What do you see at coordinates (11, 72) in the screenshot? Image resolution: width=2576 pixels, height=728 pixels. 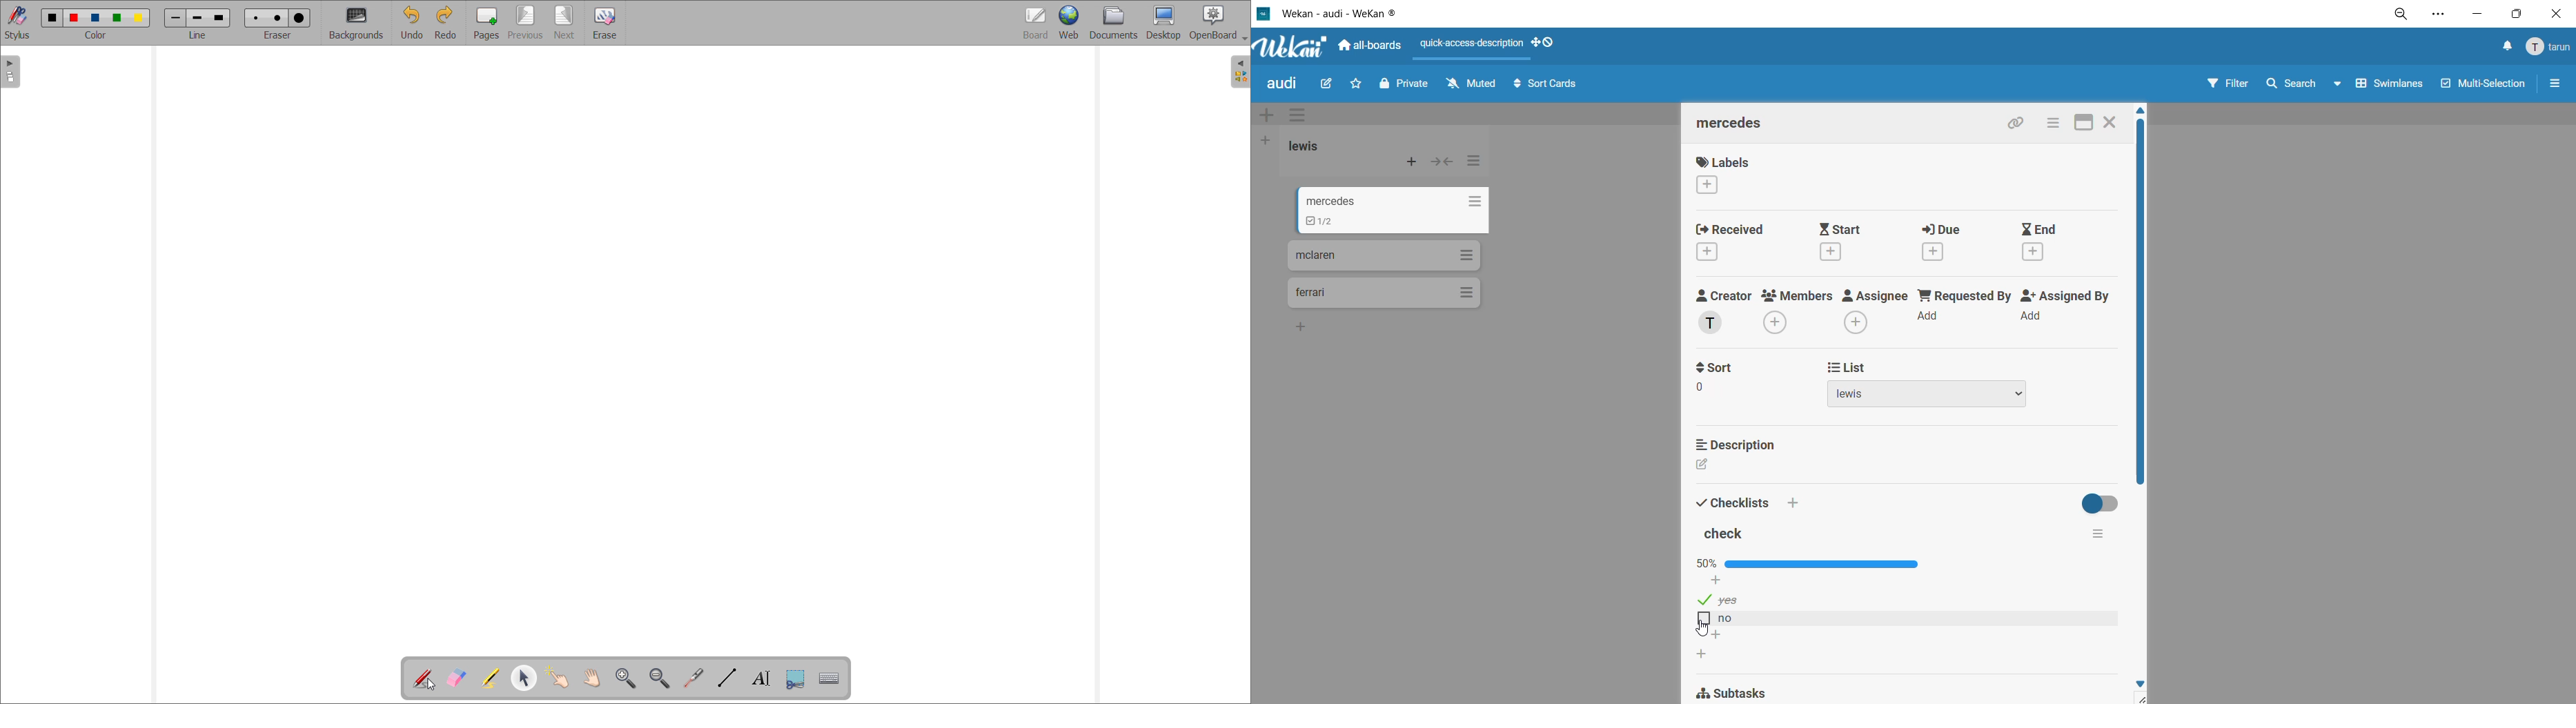 I see `open pages view` at bounding box center [11, 72].